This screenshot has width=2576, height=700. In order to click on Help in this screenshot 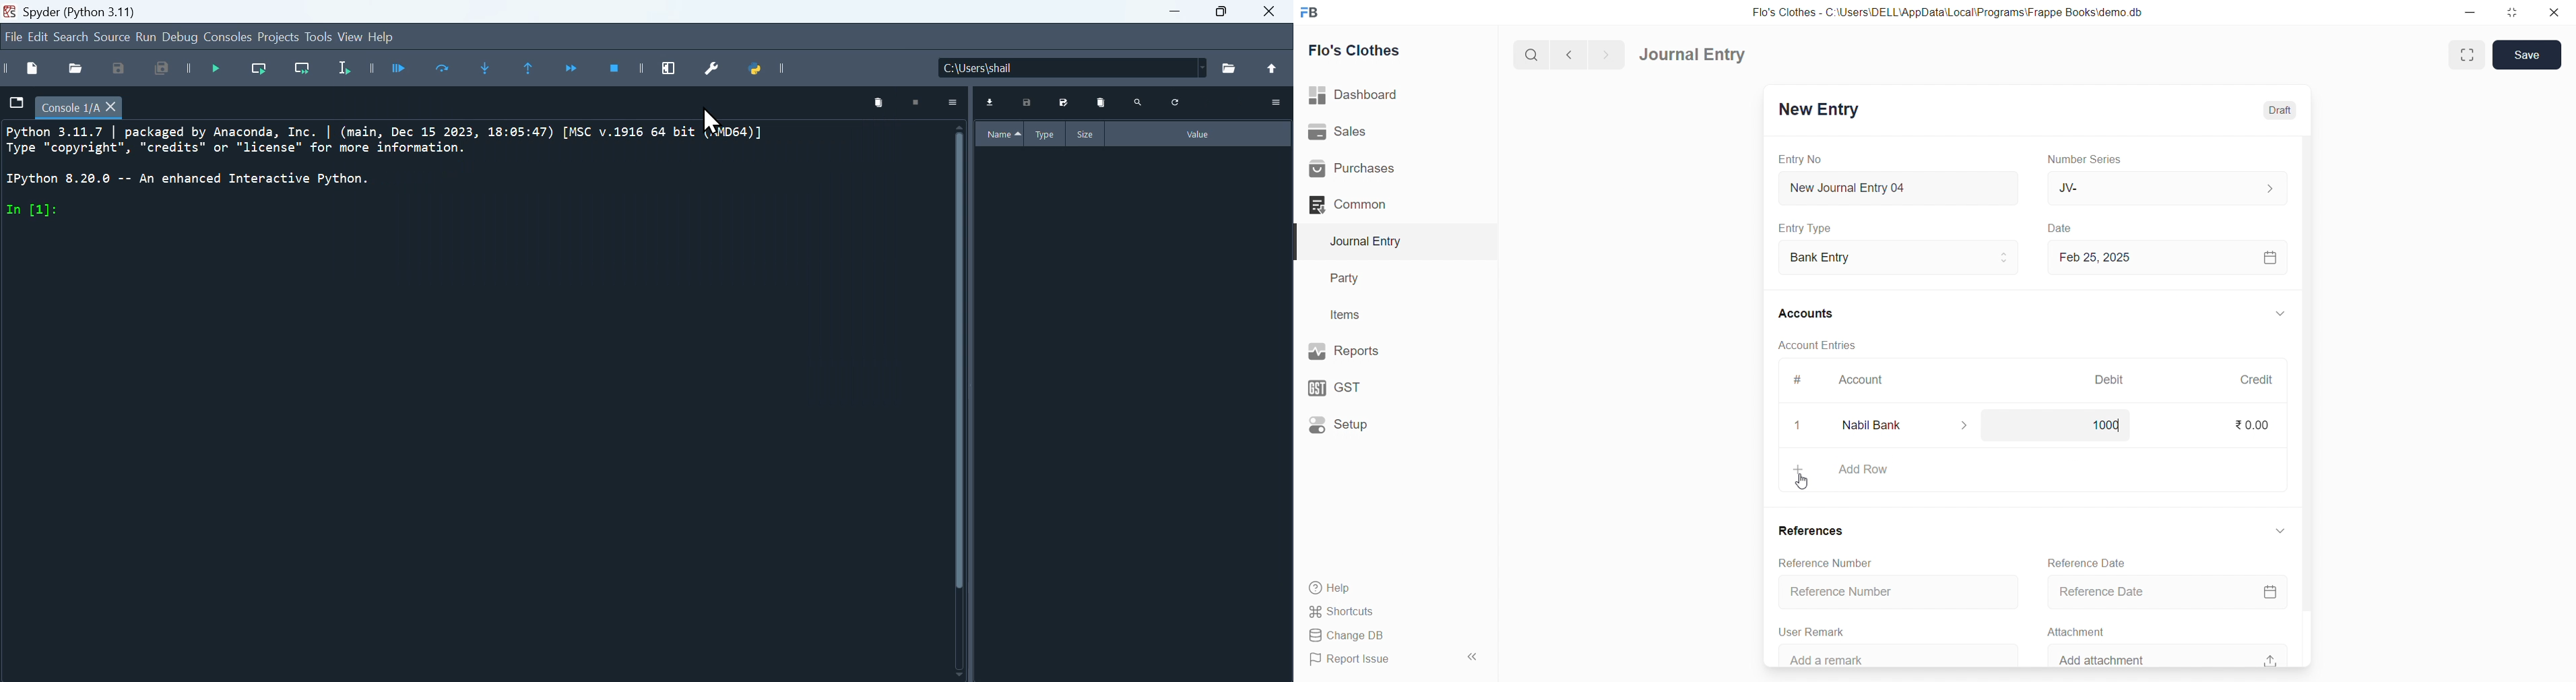, I will do `click(390, 38)`.